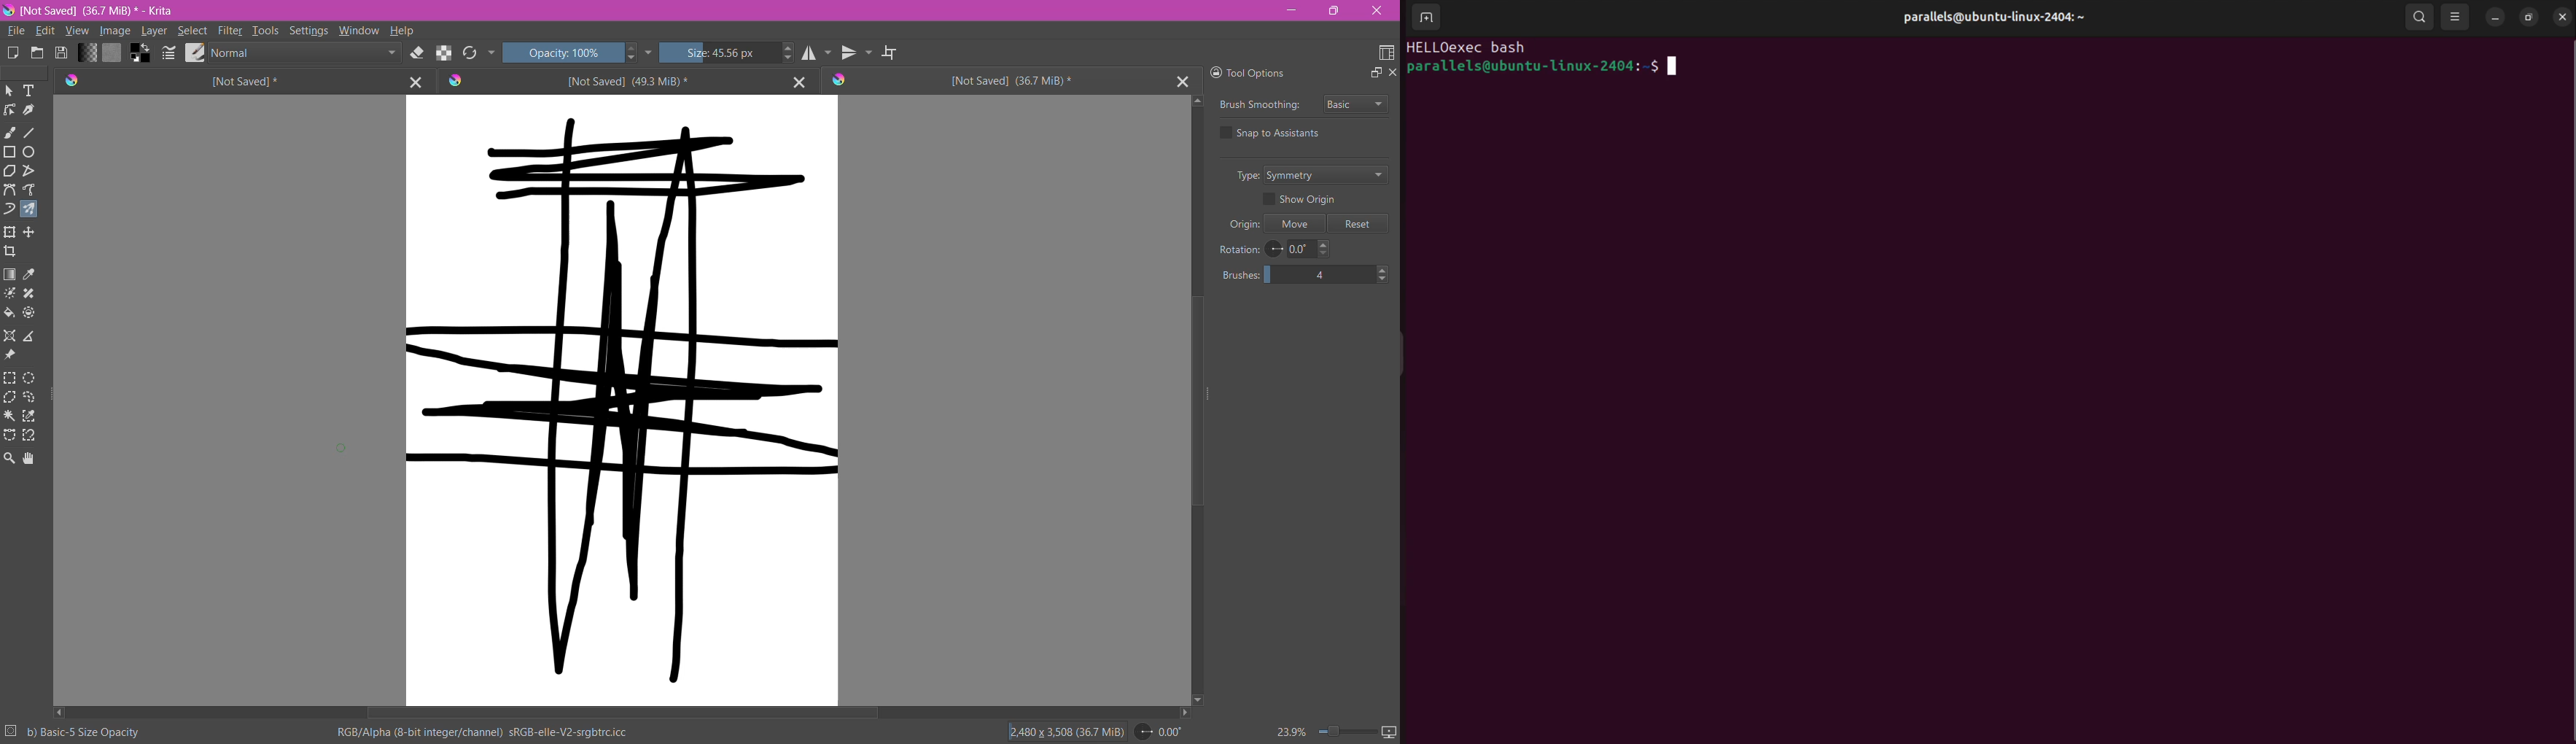  Describe the element at coordinates (1333, 176) in the screenshot. I see `Set Type` at that location.